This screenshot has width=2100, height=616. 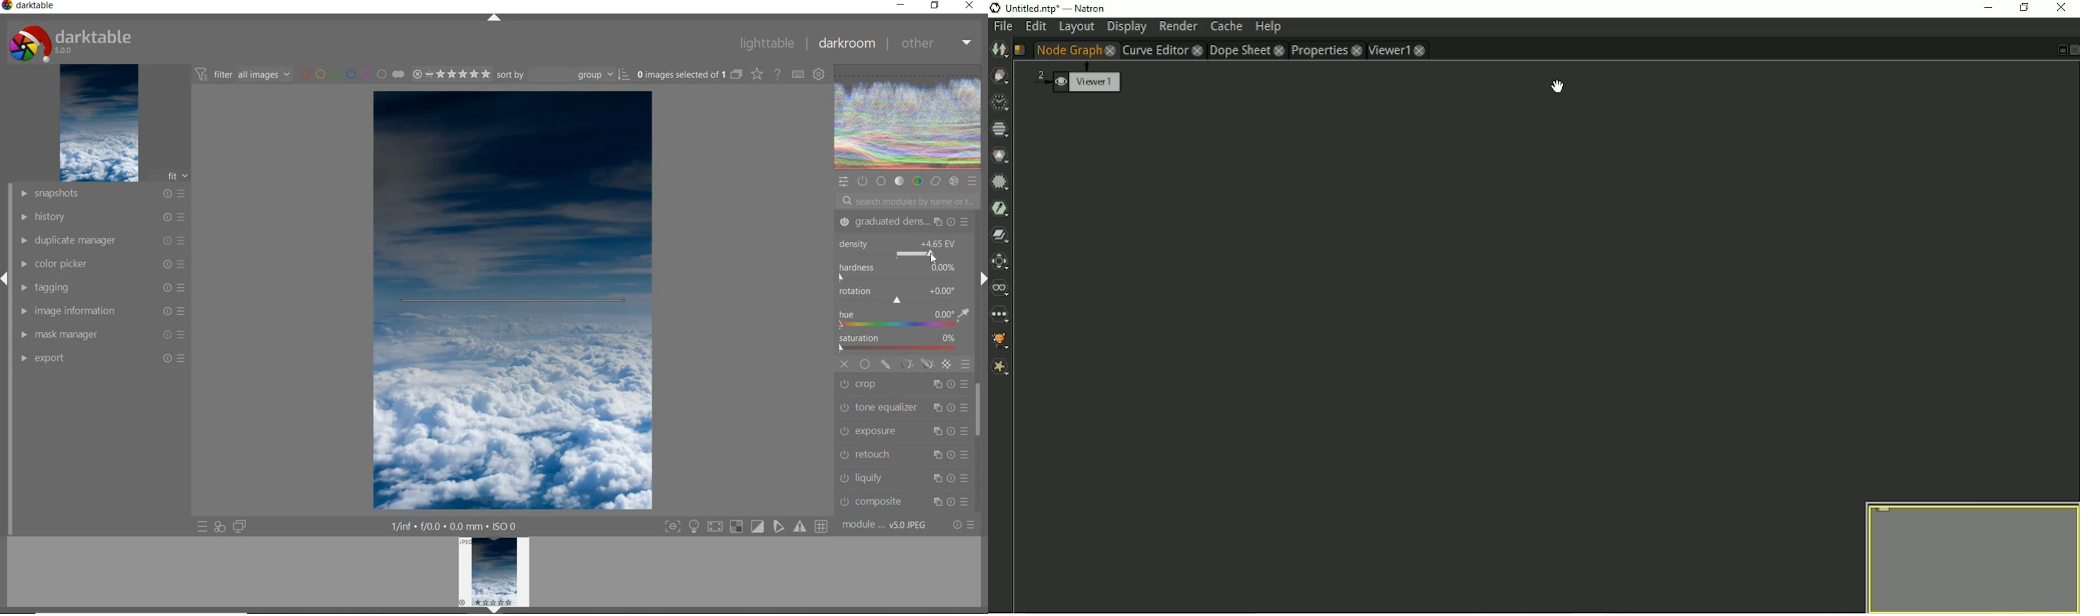 What do you see at coordinates (863, 181) in the screenshot?
I see `SHOW ONLY ACTIVE MODULES` at bounding box center [863, 181].